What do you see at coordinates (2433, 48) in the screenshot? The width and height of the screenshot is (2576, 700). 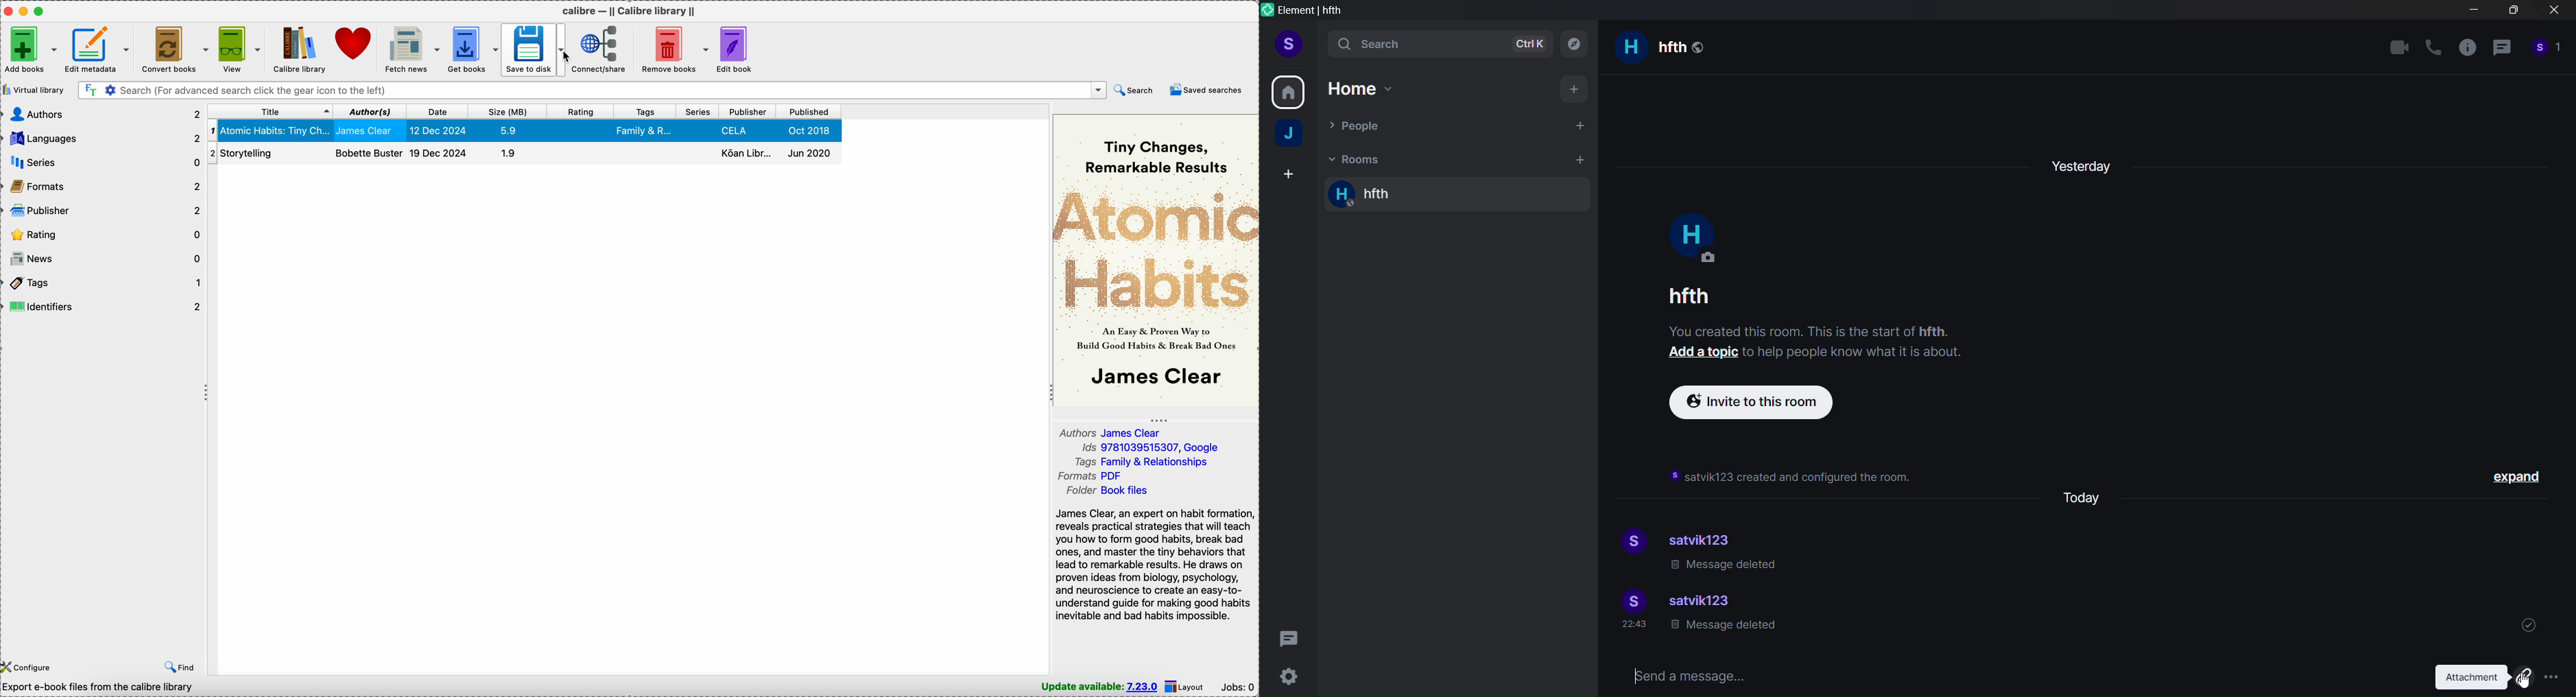 I see `call` at bounding box center [2433, 48].